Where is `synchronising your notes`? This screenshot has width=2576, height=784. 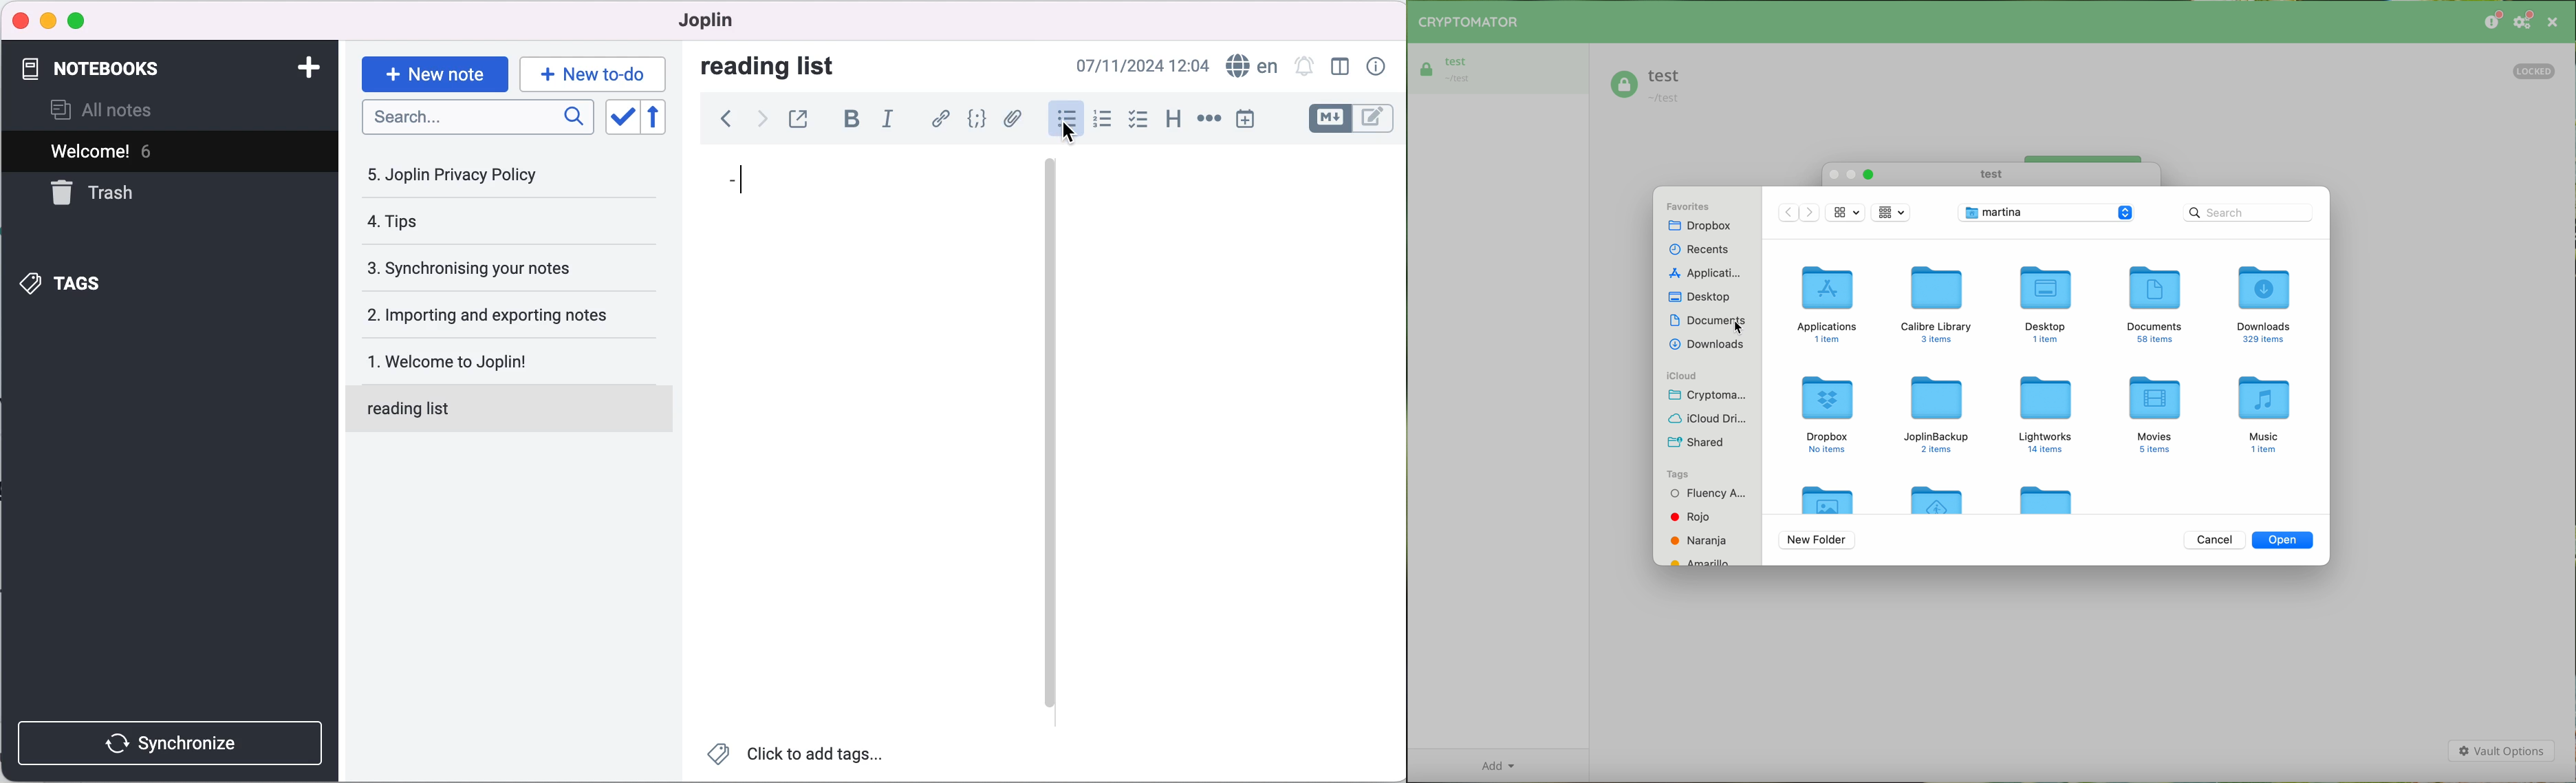
synchronising your notes is located at coordinates (506, 270).